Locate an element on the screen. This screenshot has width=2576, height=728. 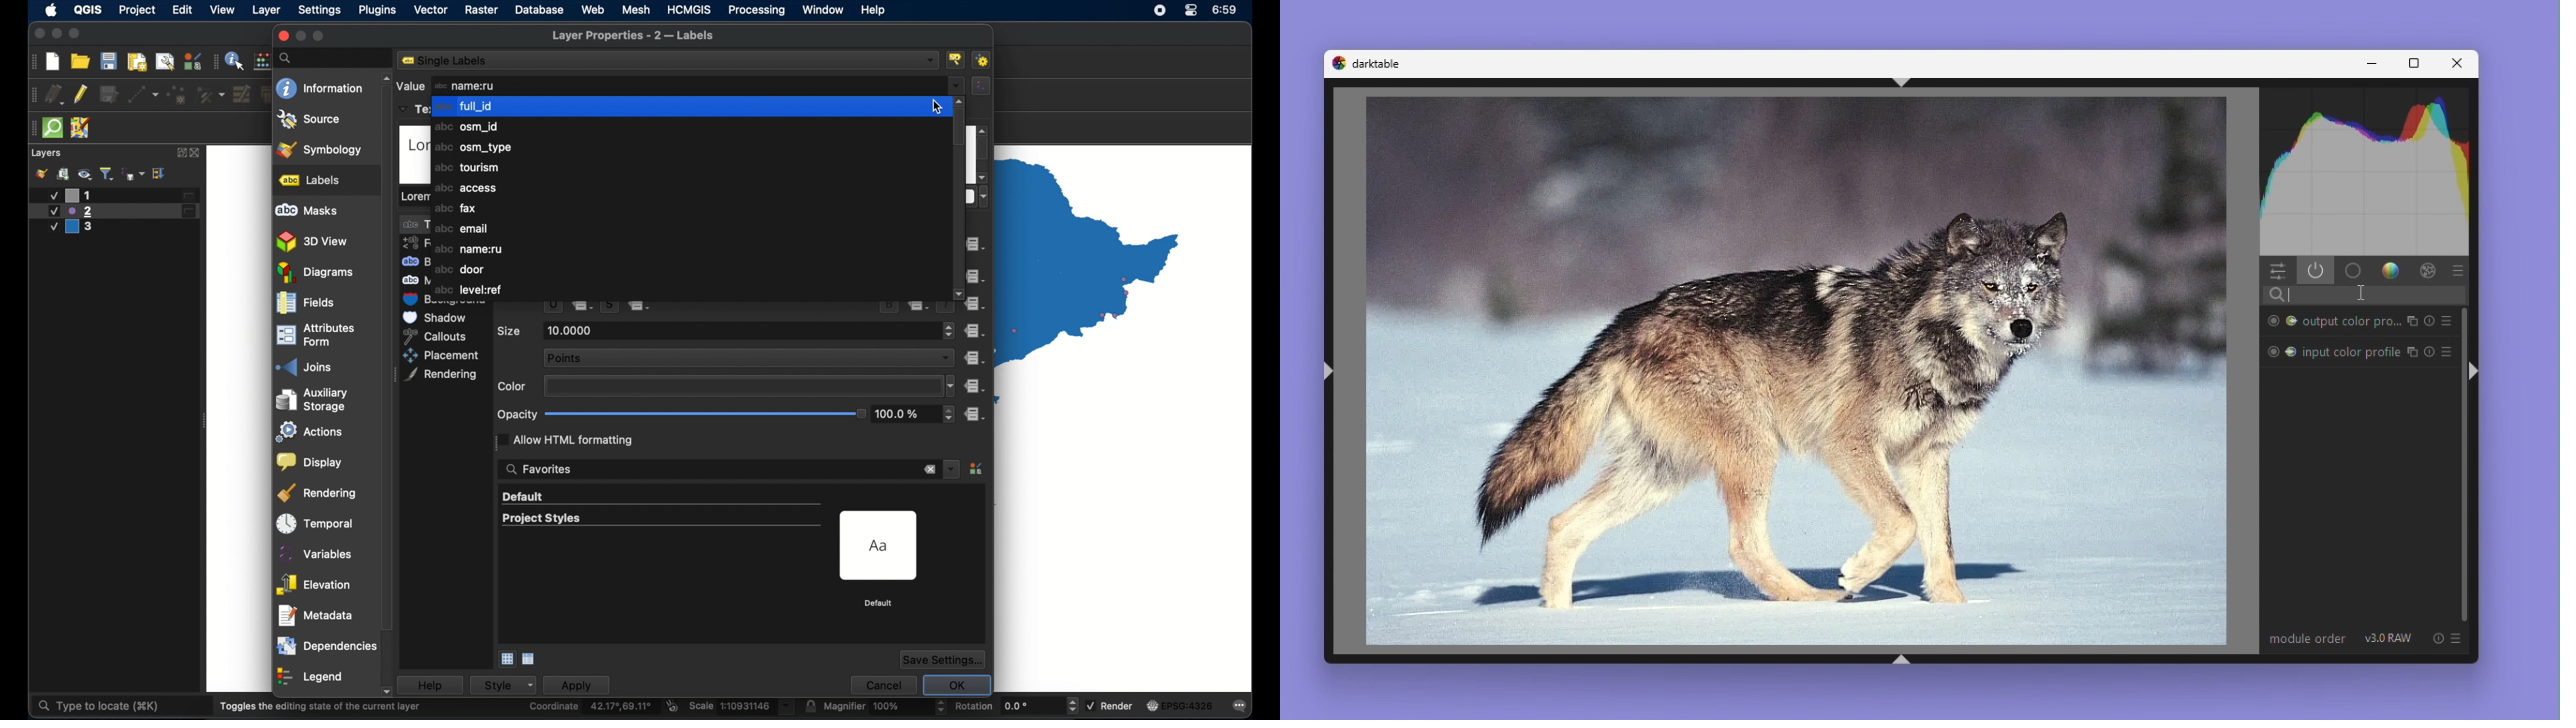
data defined override is located at coordinates (974, 331).